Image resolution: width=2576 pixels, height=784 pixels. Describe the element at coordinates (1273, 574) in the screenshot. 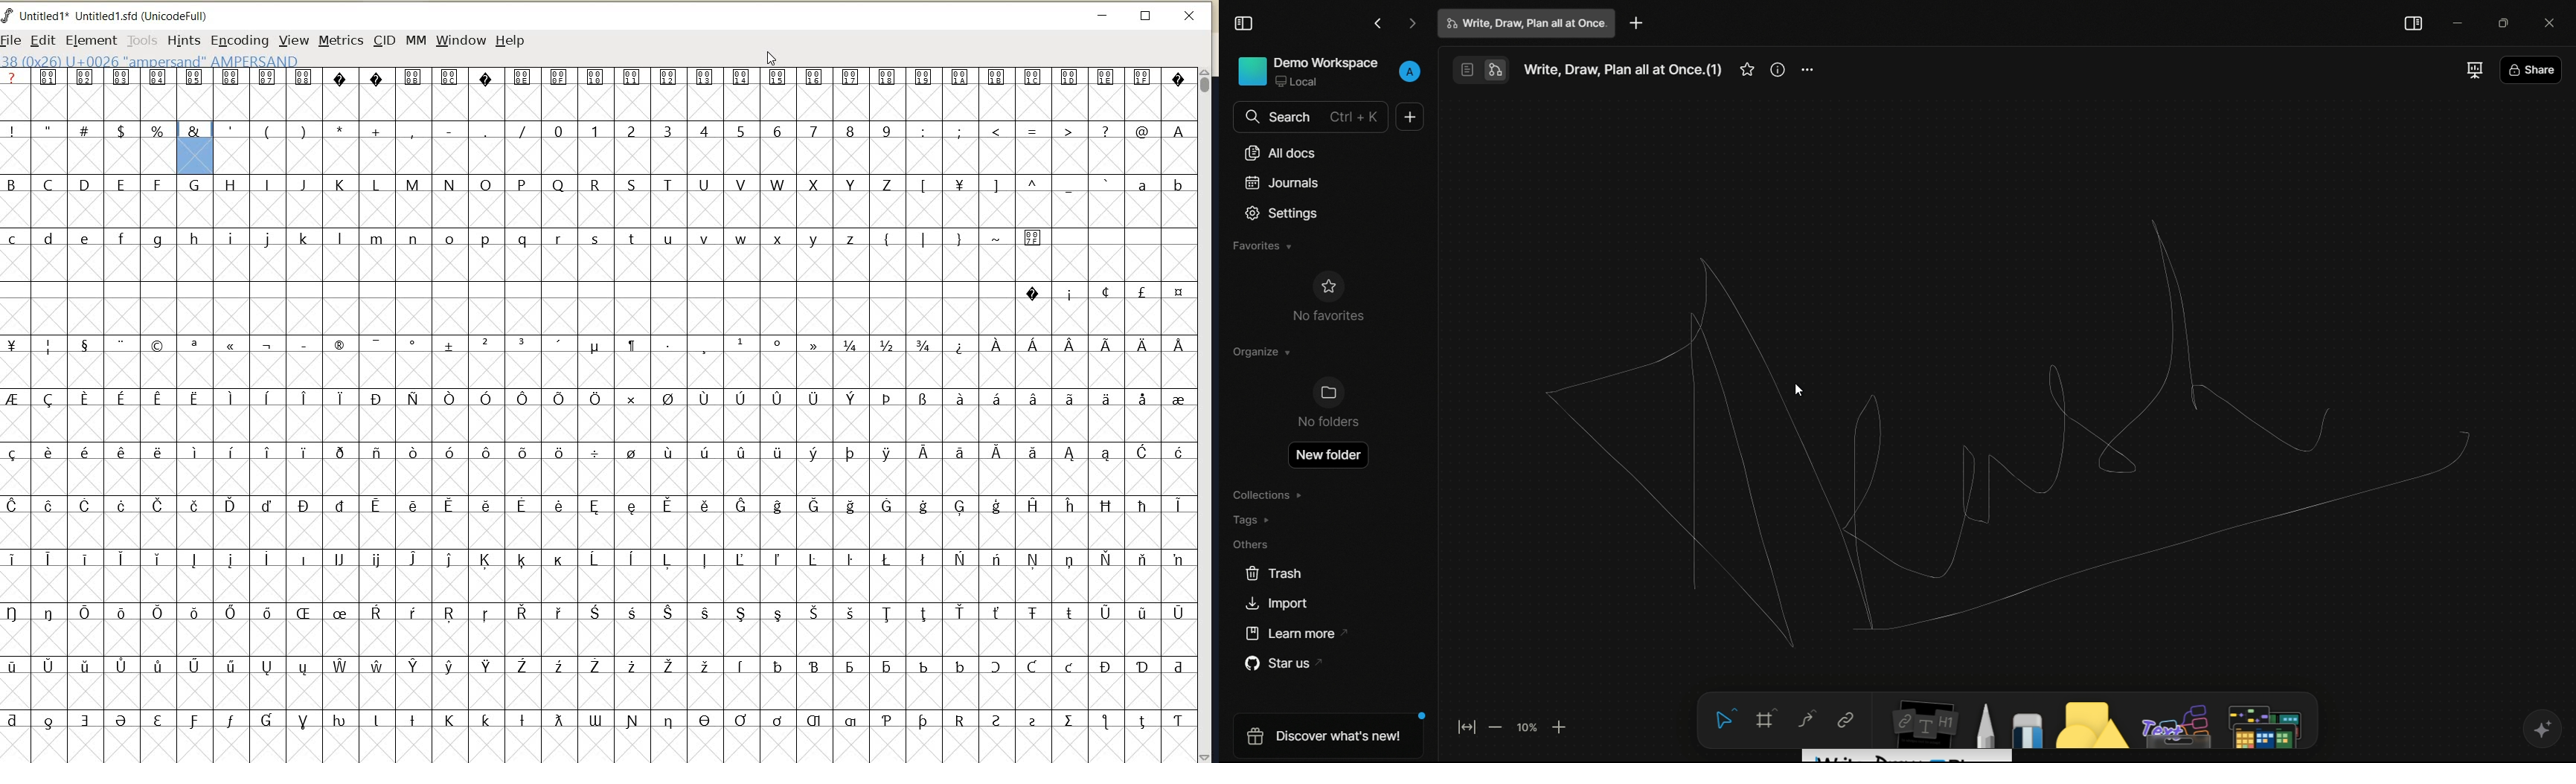

I see `trash` at that location.